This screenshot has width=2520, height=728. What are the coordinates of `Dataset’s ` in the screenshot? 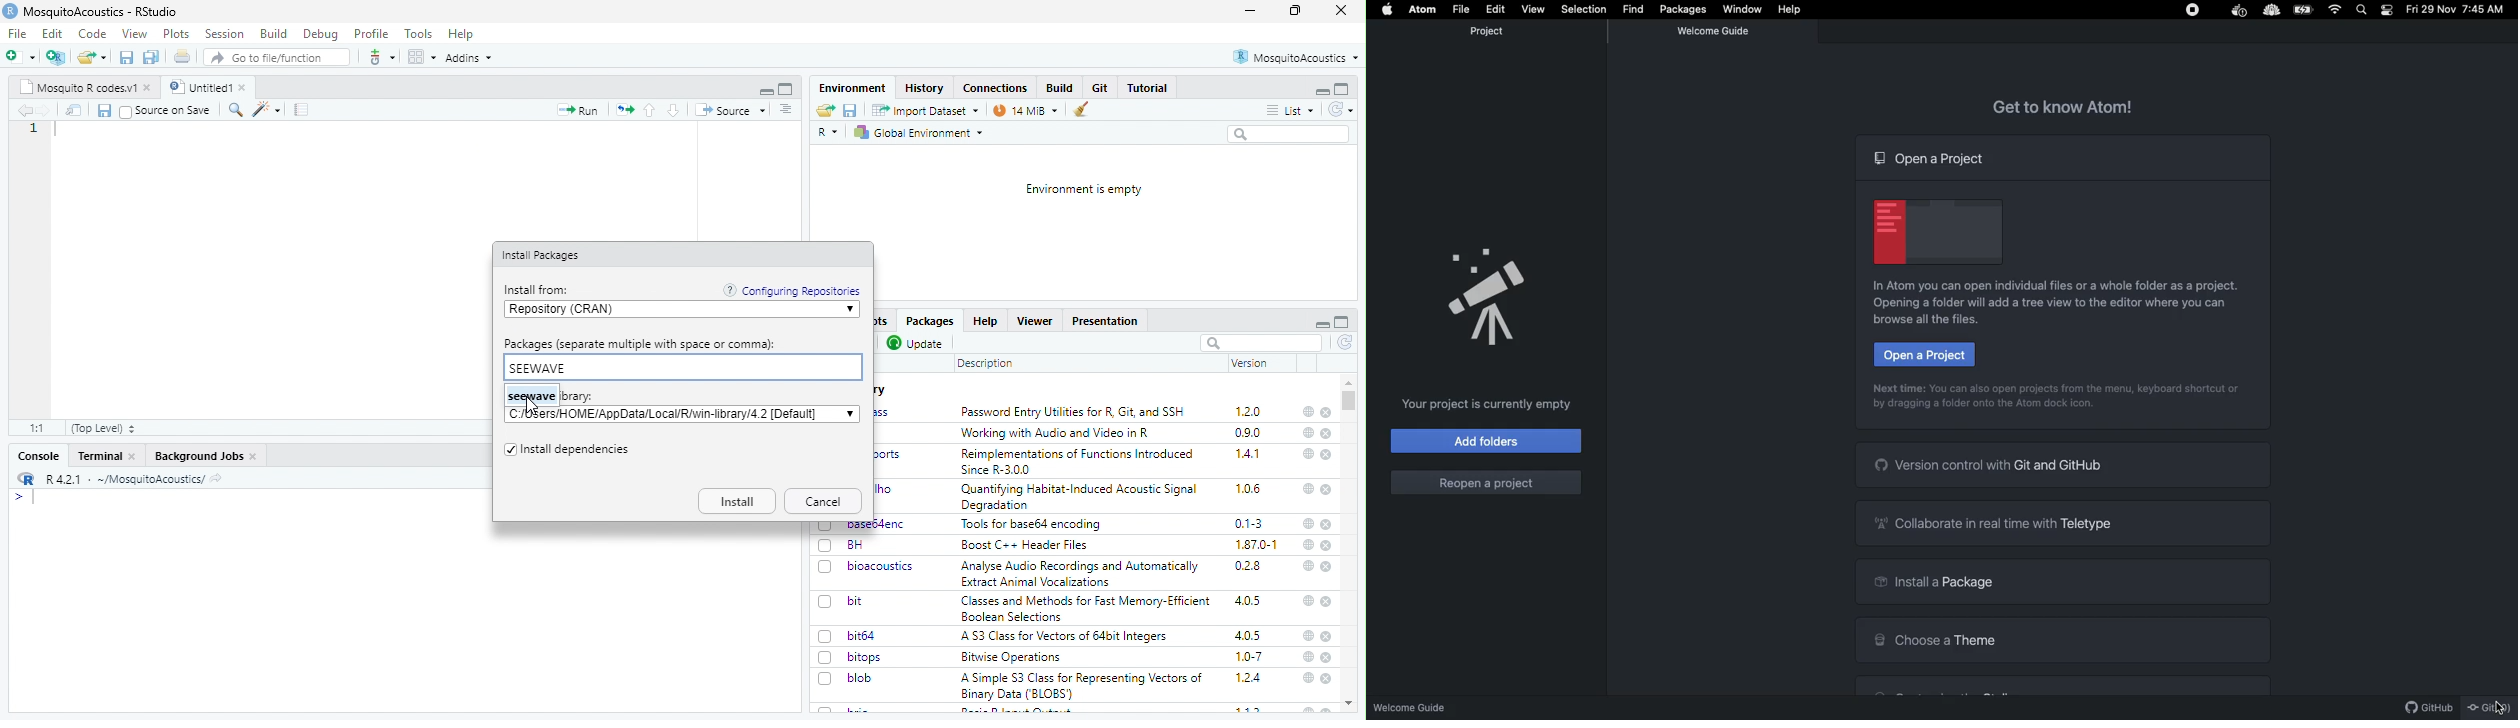 It's located at (303, 110).